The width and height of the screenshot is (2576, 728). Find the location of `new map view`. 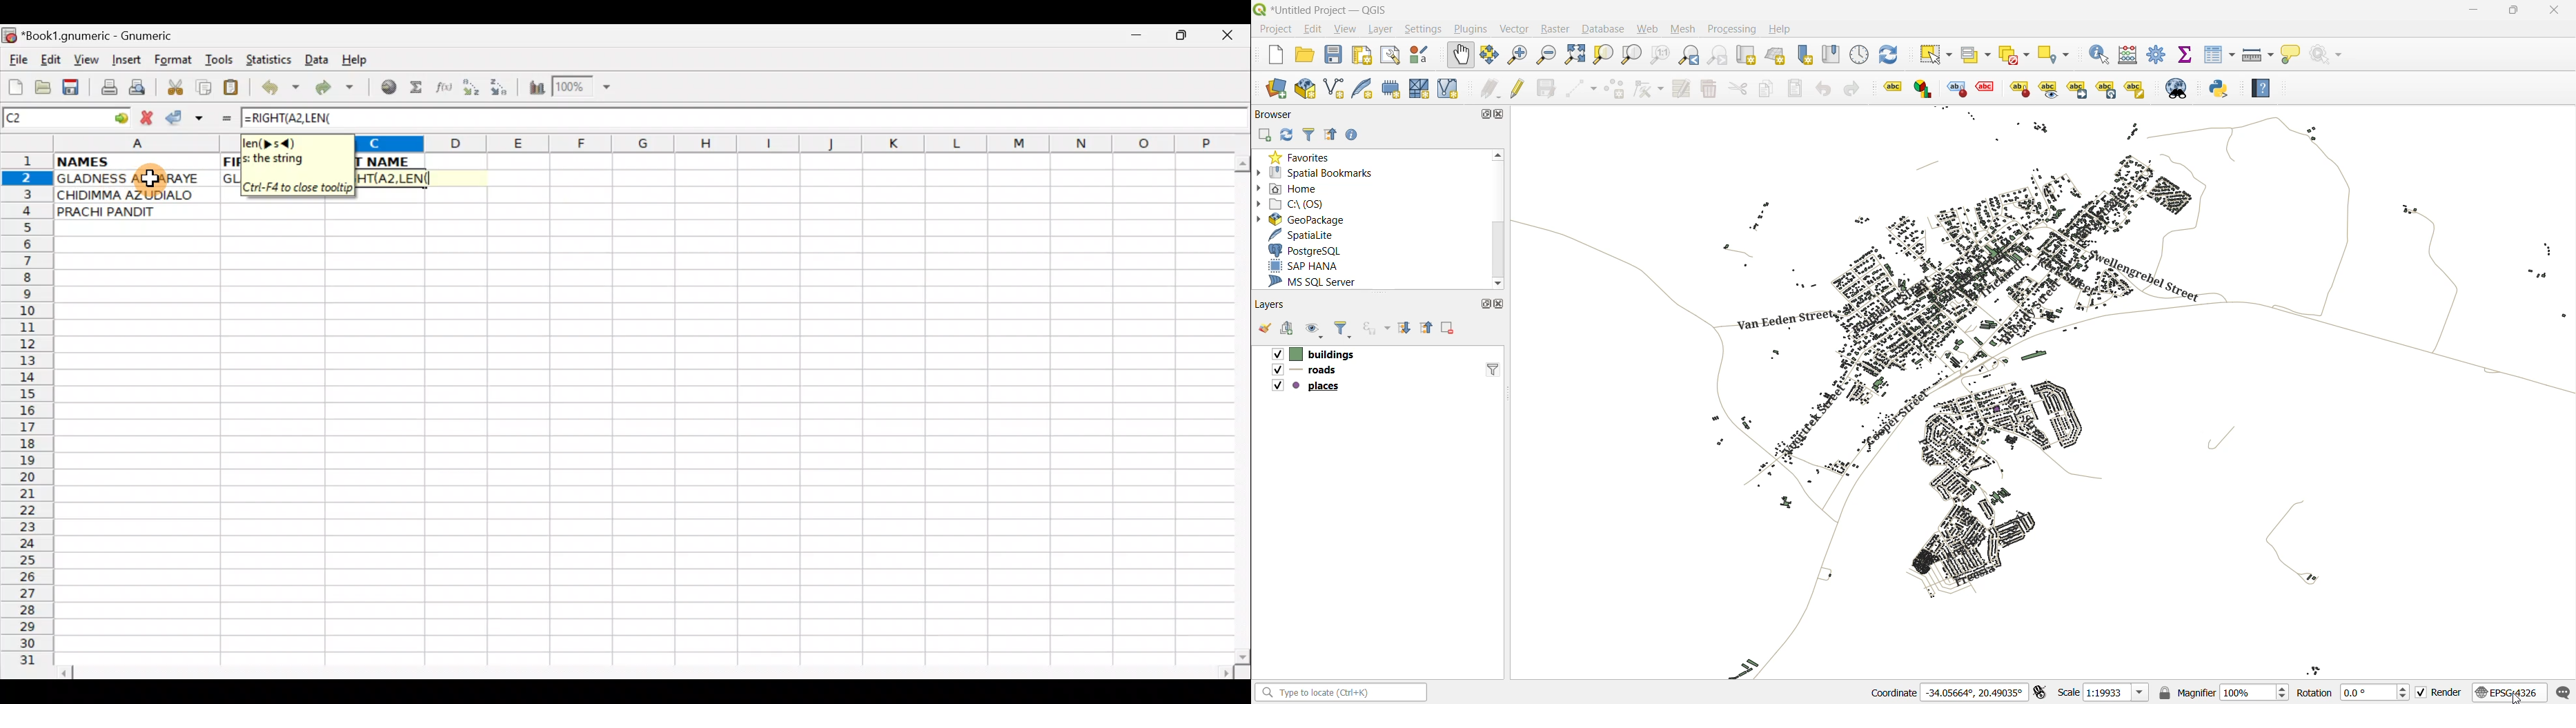

new map view is located at coordinates (1748, 55).